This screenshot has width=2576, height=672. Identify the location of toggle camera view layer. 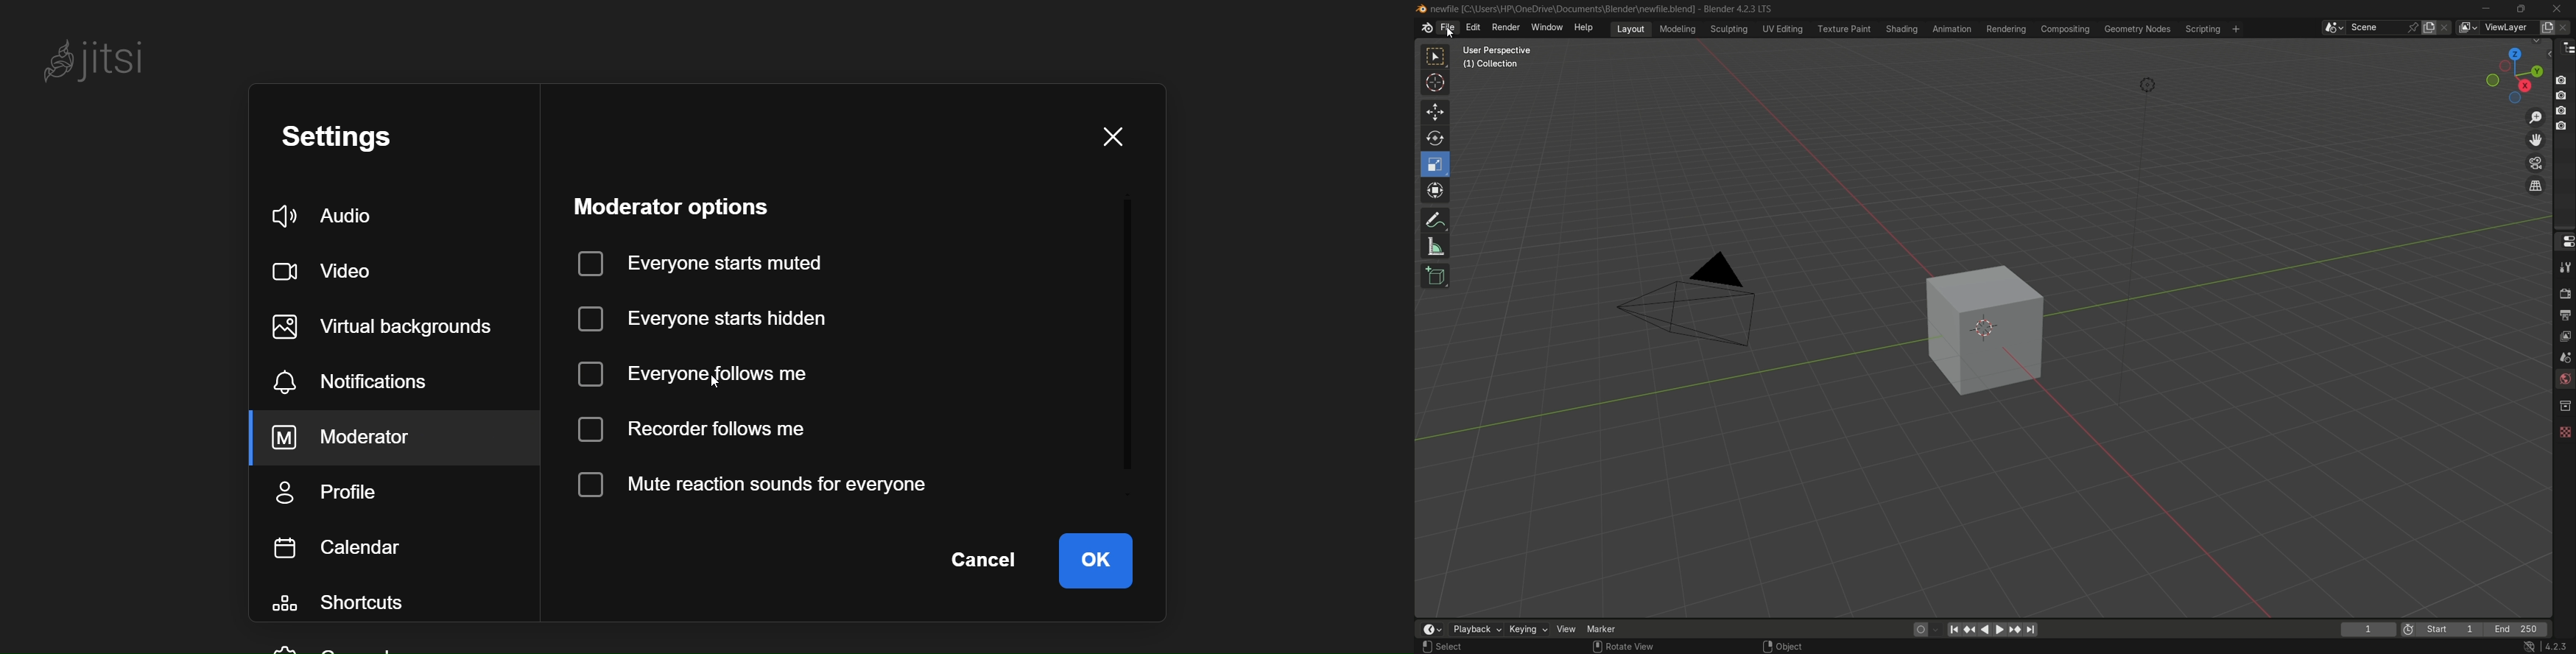
(2536, 162).